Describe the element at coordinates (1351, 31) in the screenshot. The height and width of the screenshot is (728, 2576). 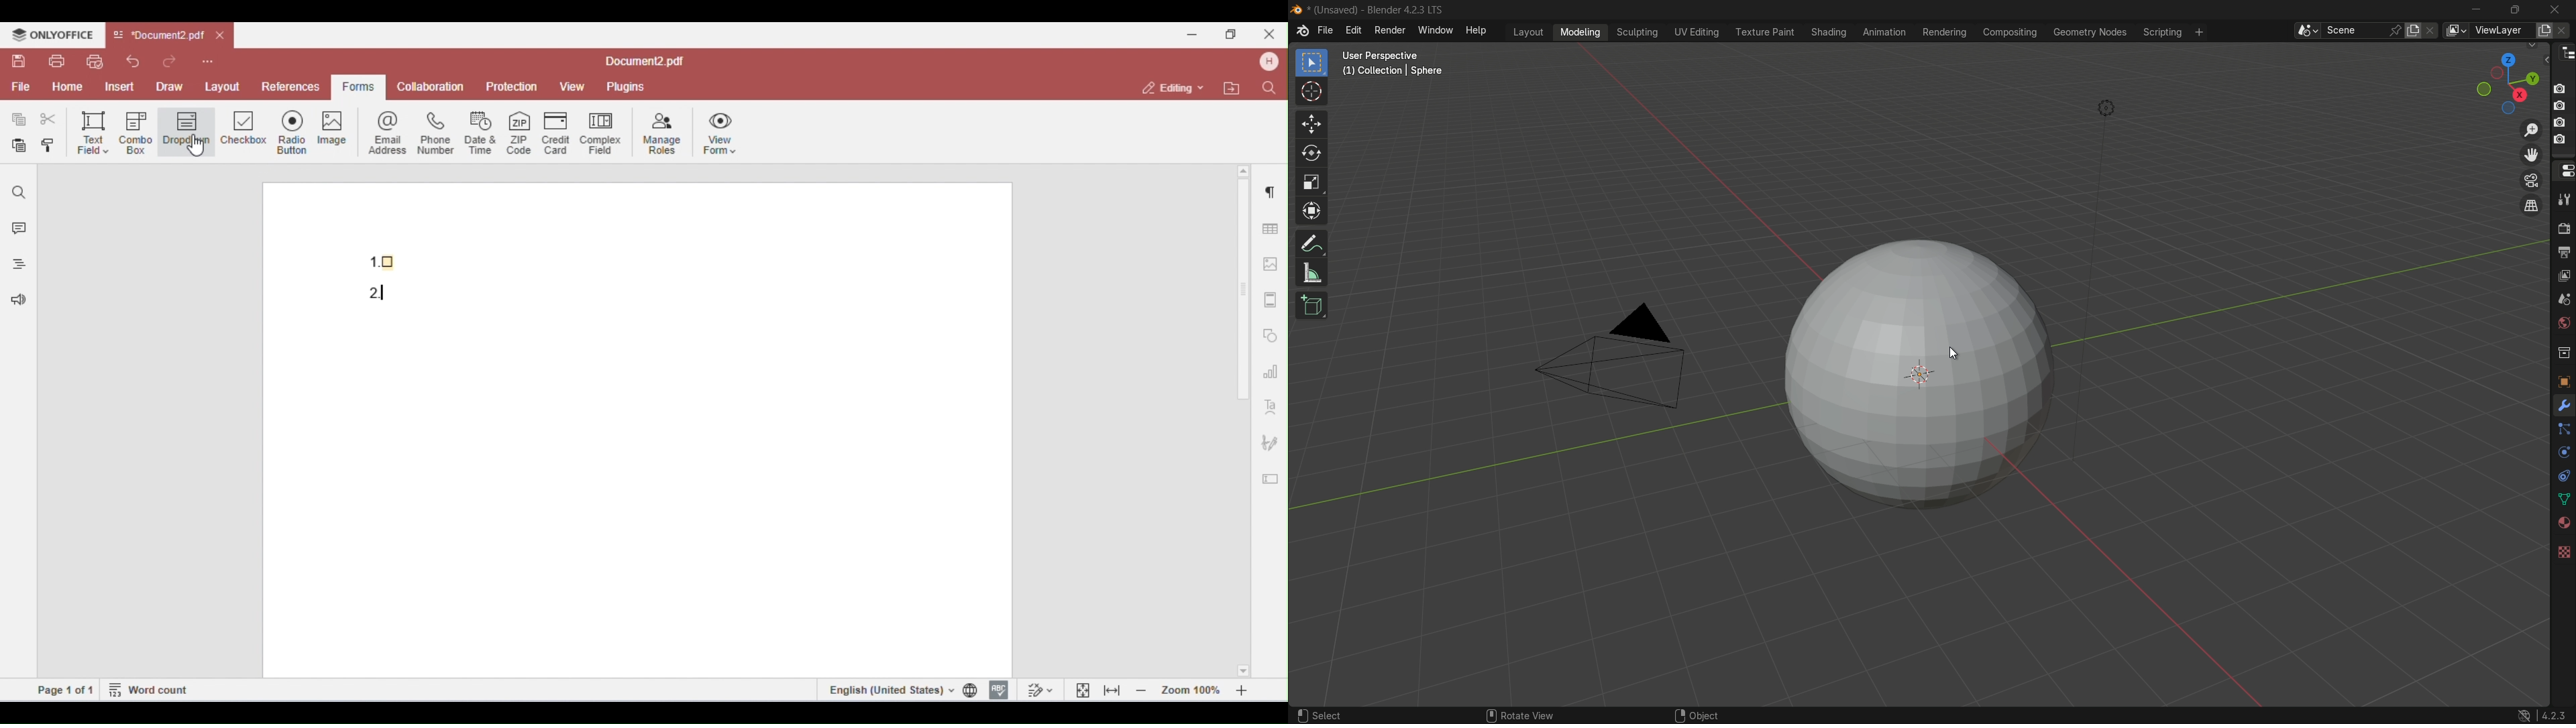
I see `edit menu` at that location.